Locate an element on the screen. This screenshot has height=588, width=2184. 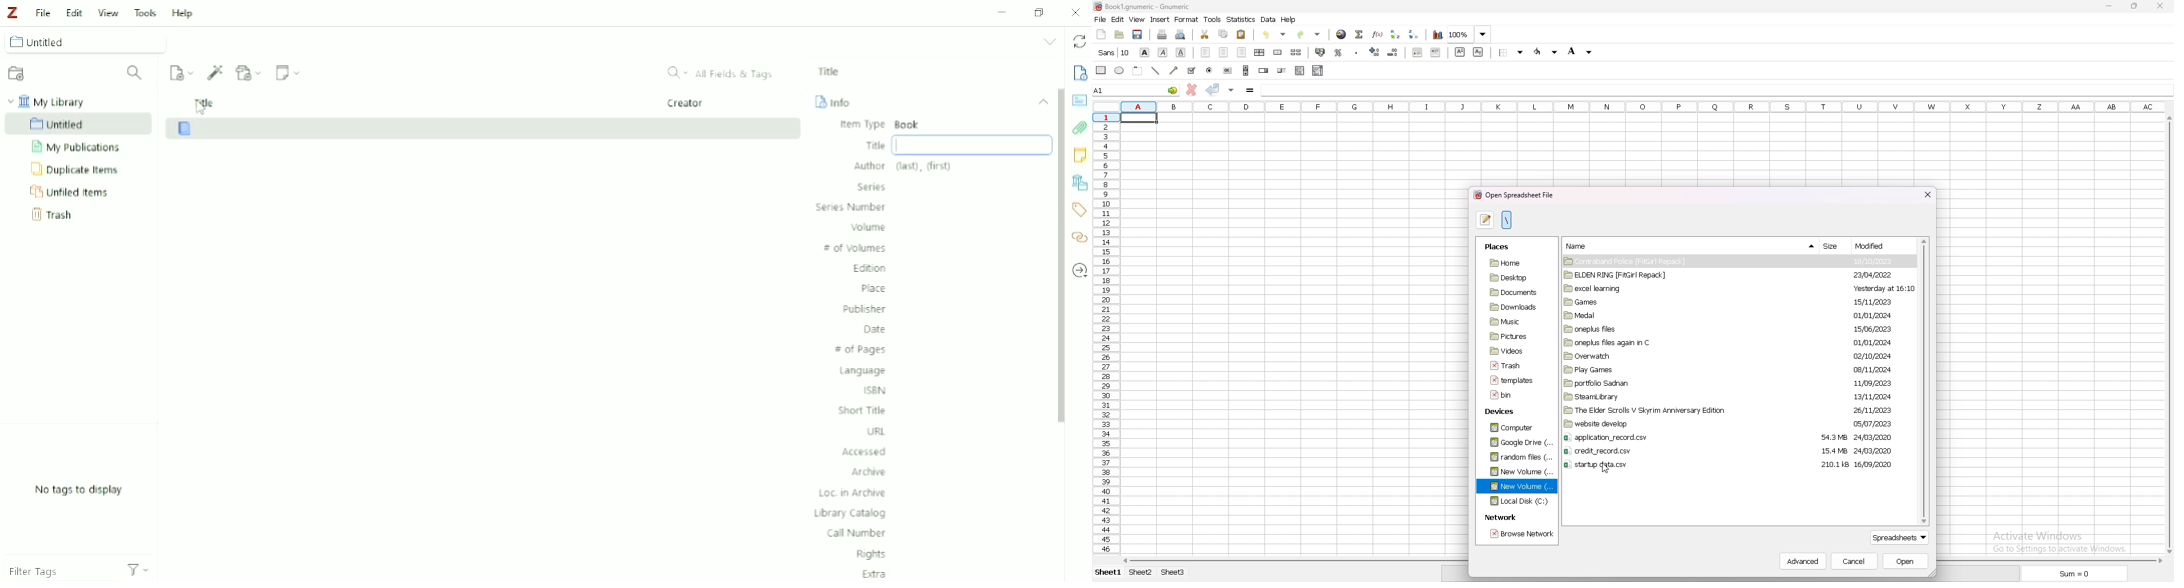
Collapse section is located at coordinates (1044, 102).